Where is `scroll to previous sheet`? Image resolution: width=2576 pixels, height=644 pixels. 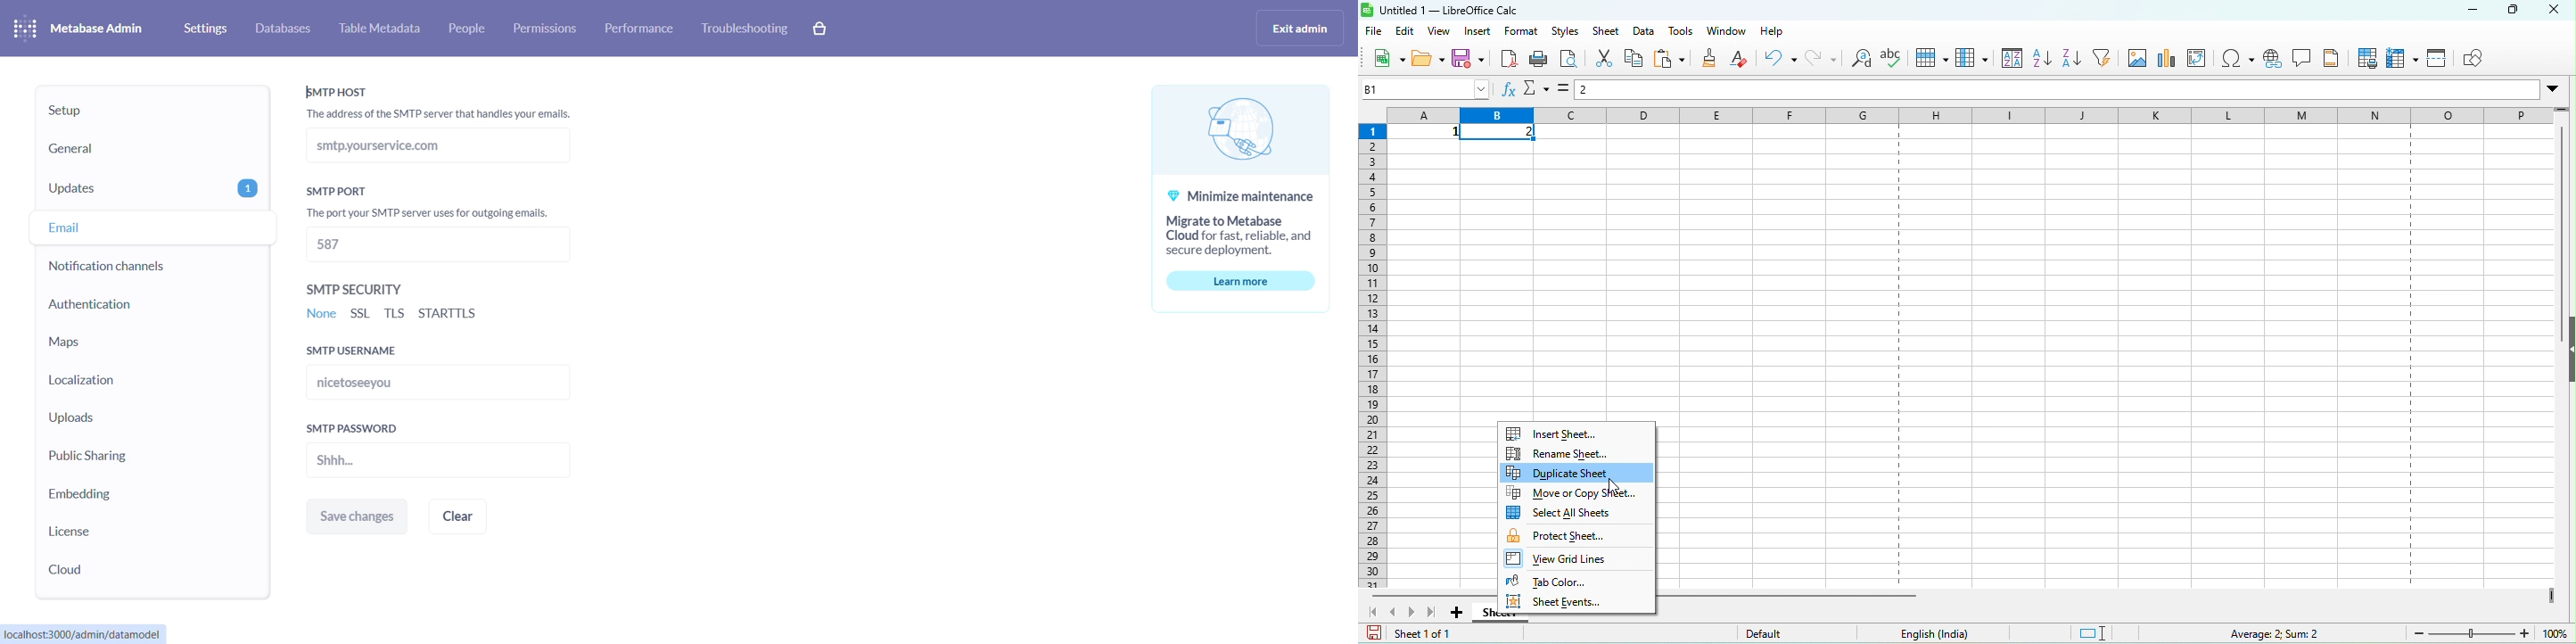
scroll to previous sheet is located at coordinates (1396, 611).